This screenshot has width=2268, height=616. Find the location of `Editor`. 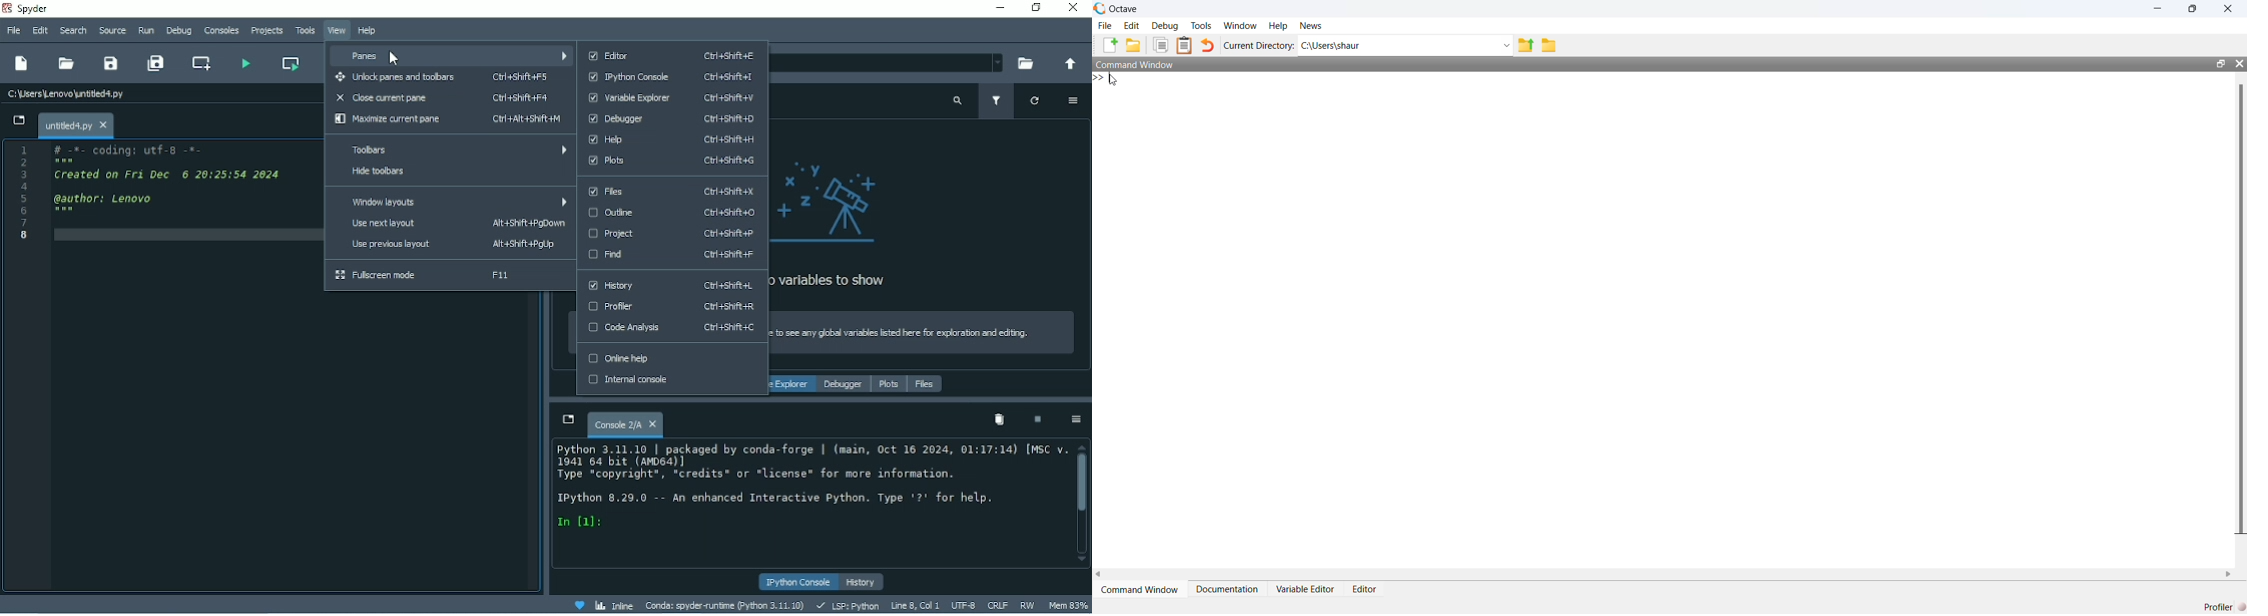

Editor is located at coordinates (671, 55).